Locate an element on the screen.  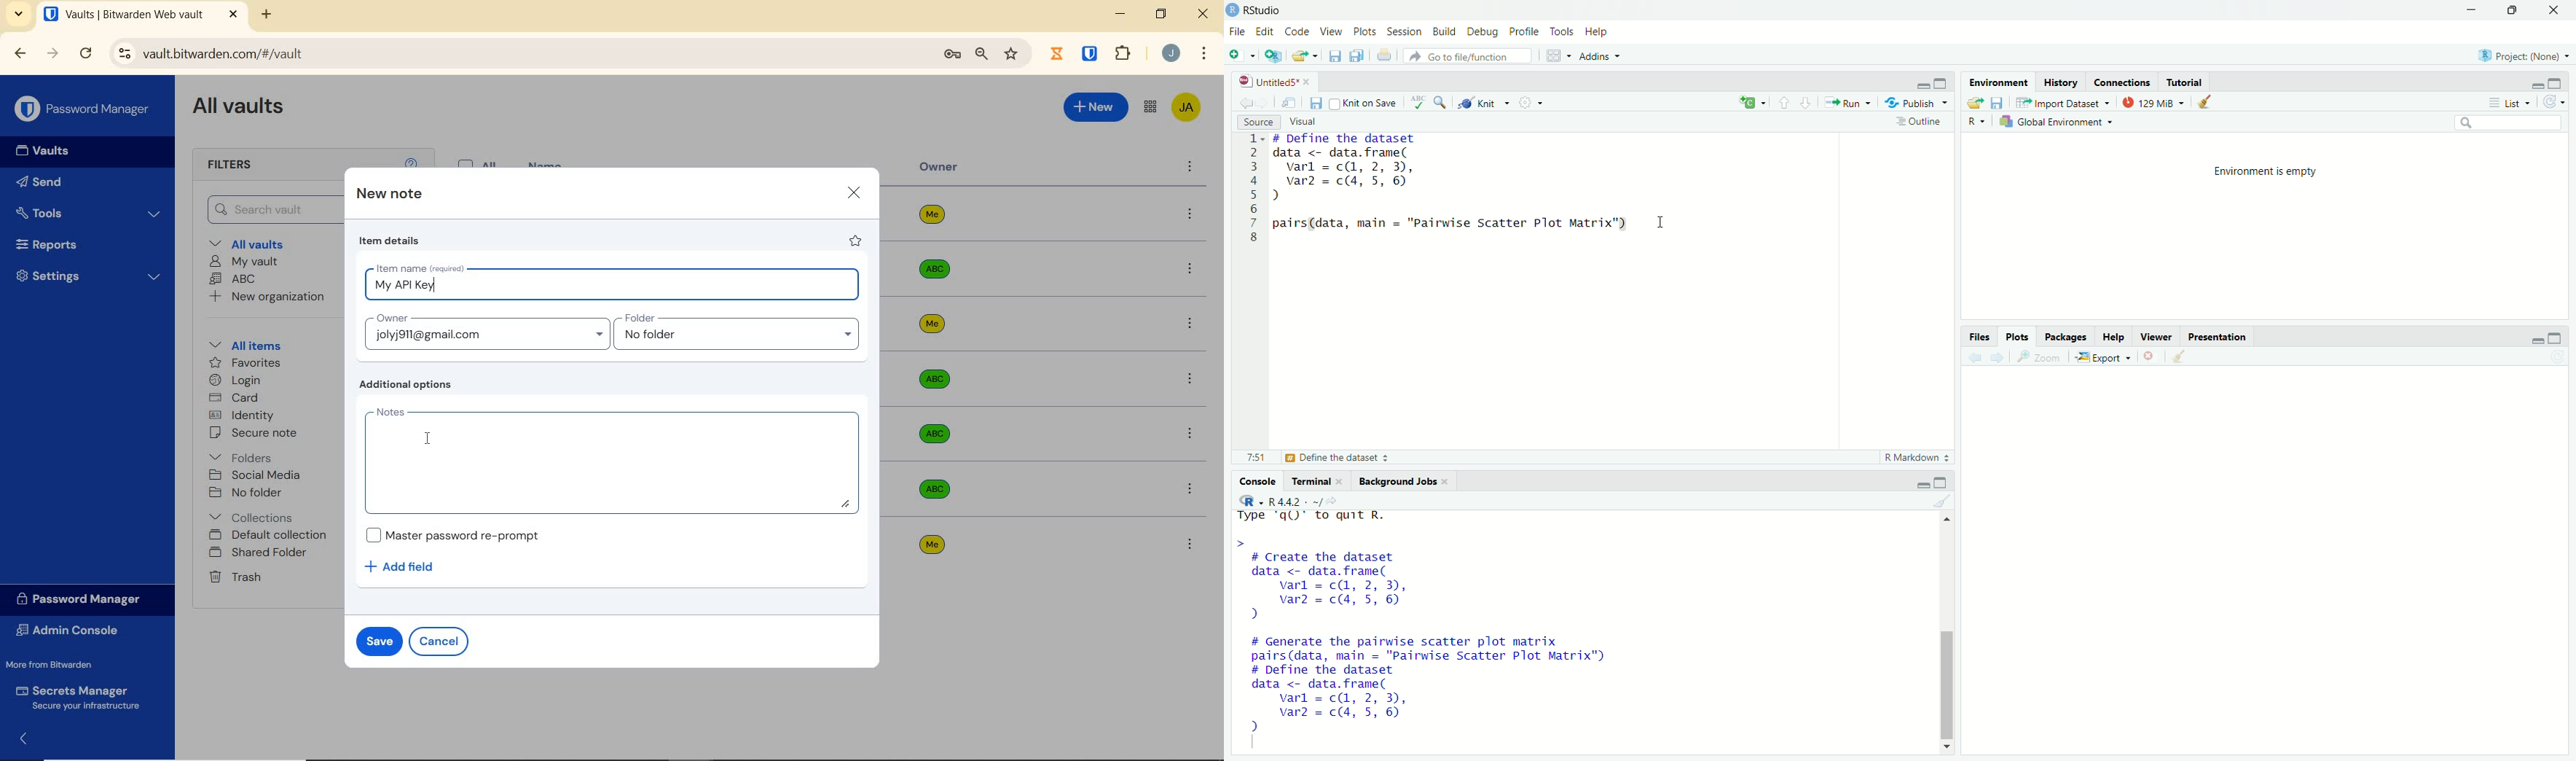
Save current document (Ctrl + S) is located at coordinates (1318, 101).